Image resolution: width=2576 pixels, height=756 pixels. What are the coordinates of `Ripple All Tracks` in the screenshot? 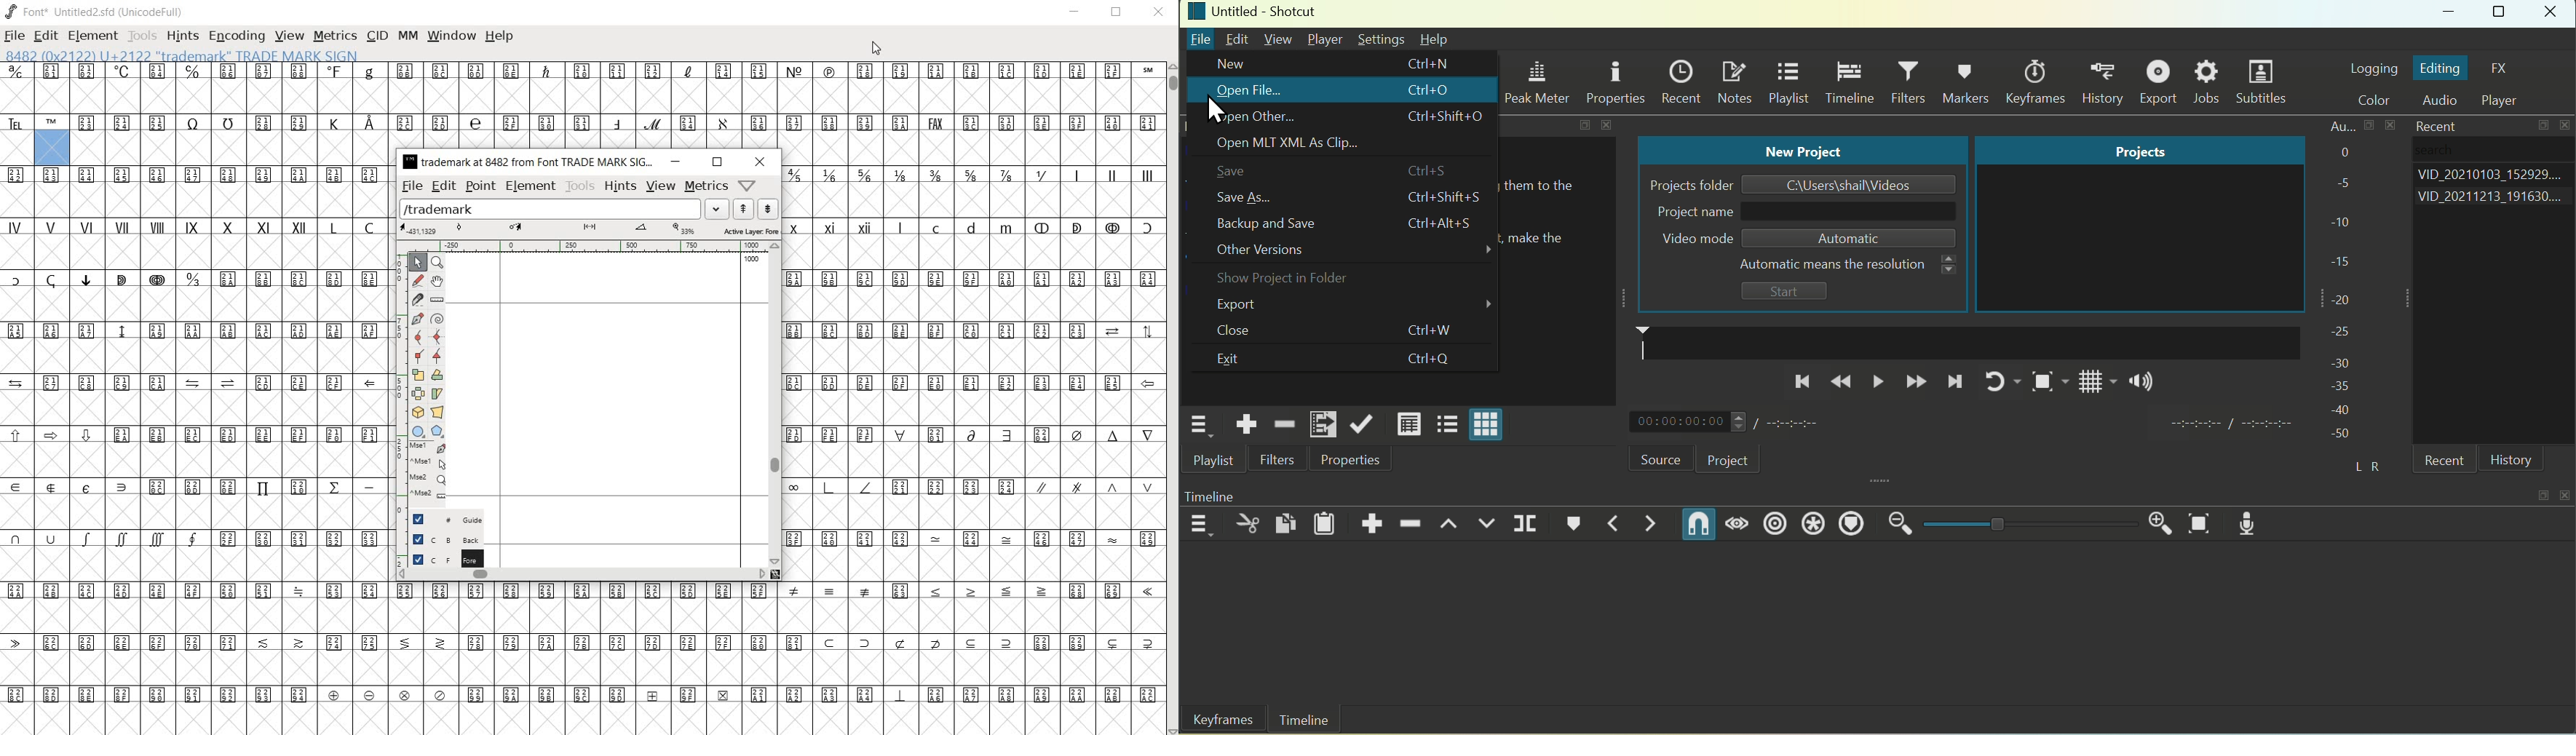 It's located at (1812, 525).